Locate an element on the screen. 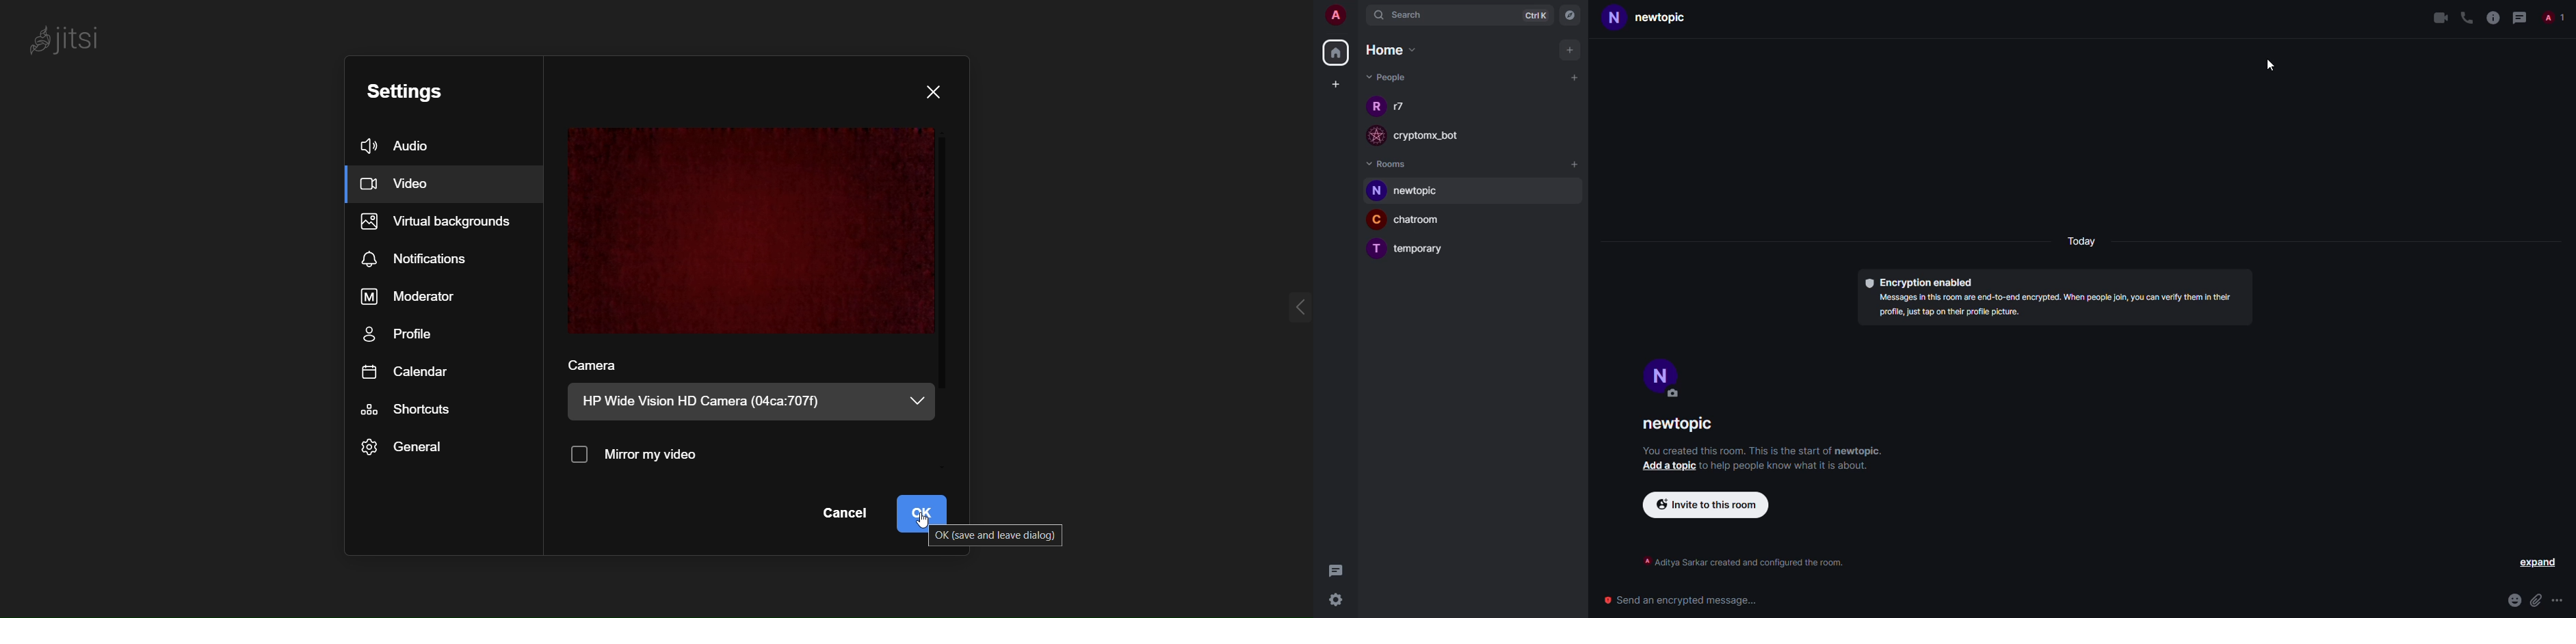 The width and height of the screenshot is (2576, 644). room is located at coordinates (1413, 192).